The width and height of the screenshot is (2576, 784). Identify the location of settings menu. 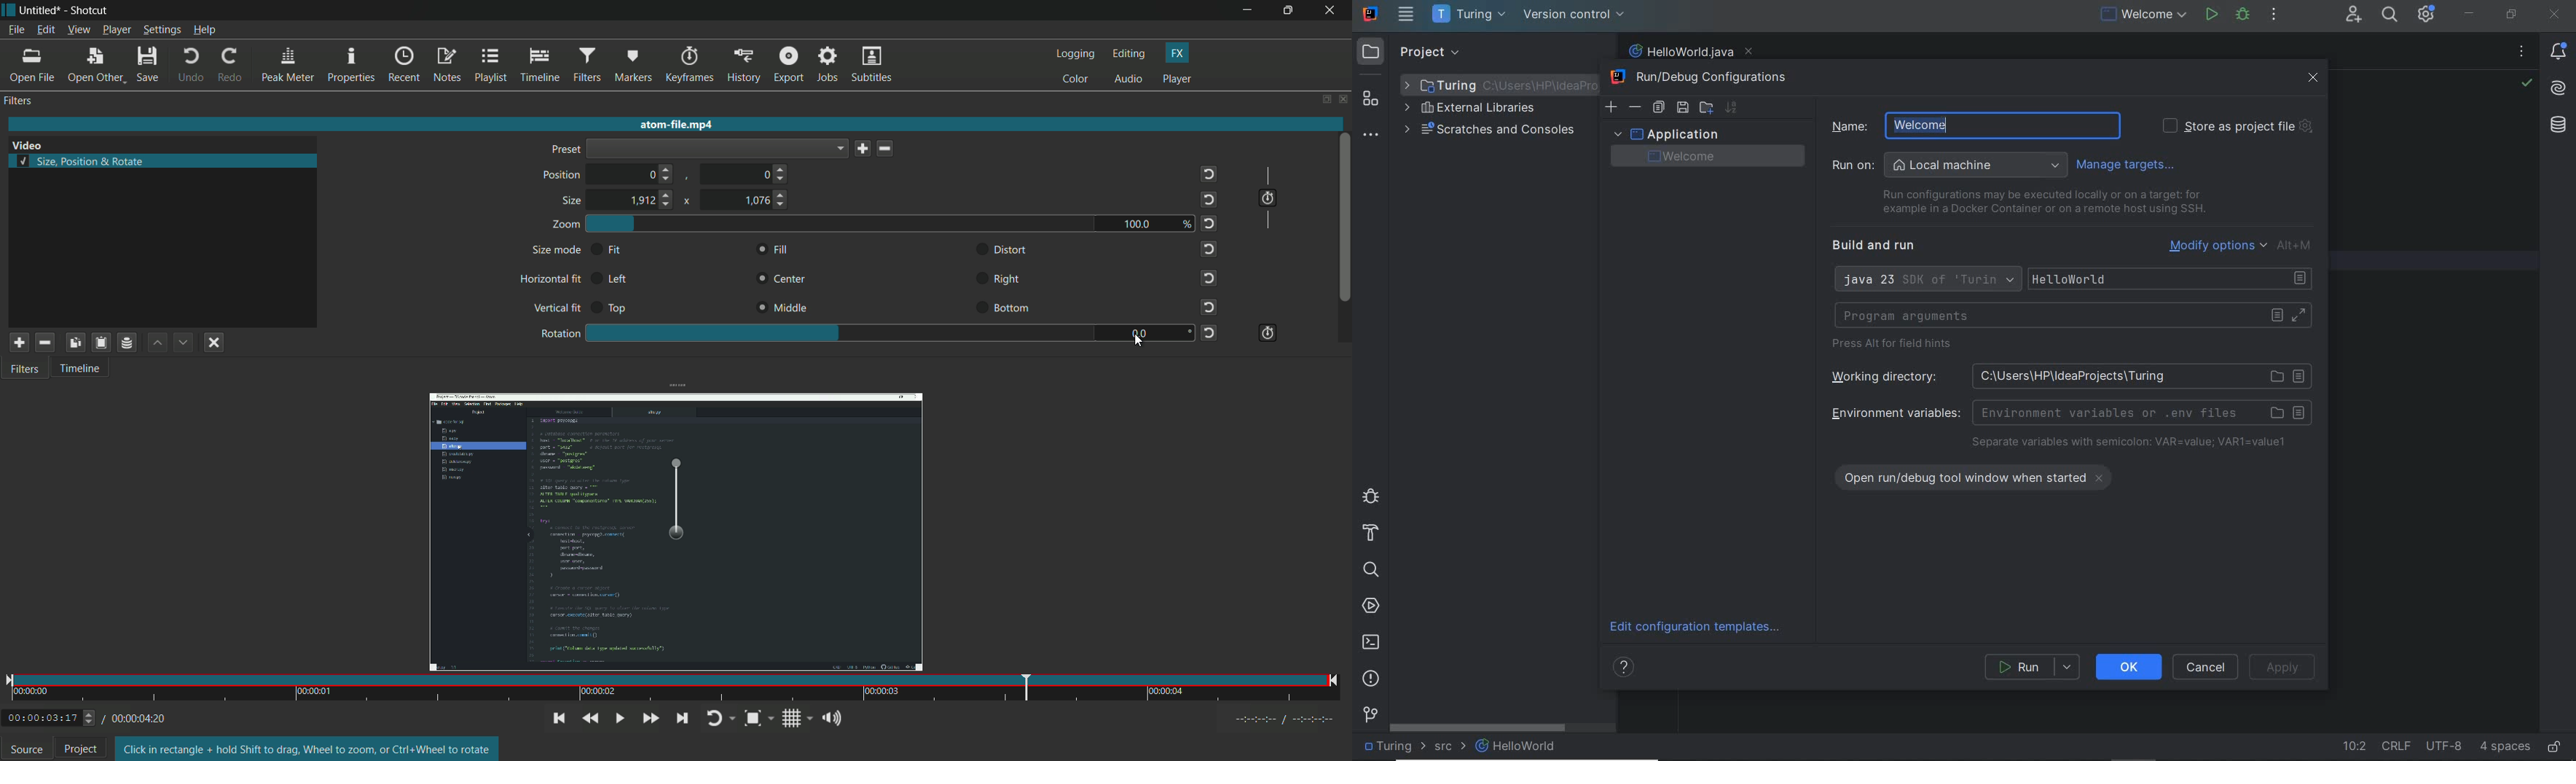
(162, 30).